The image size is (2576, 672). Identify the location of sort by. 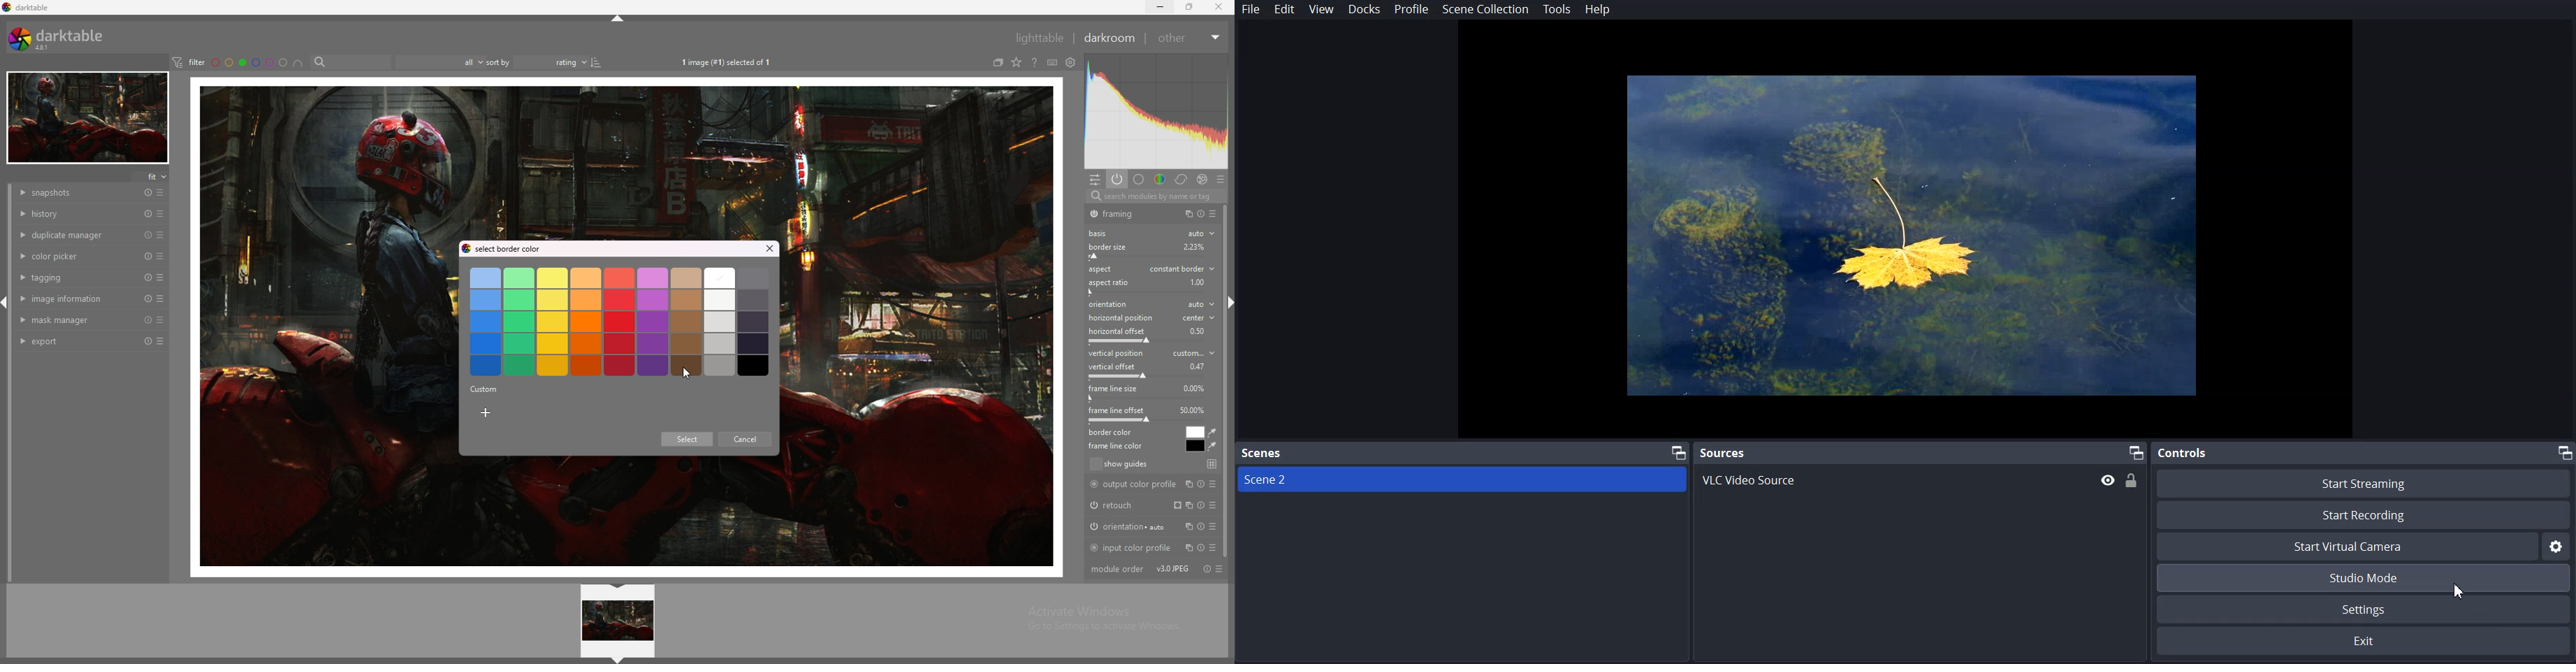
(497, 62).